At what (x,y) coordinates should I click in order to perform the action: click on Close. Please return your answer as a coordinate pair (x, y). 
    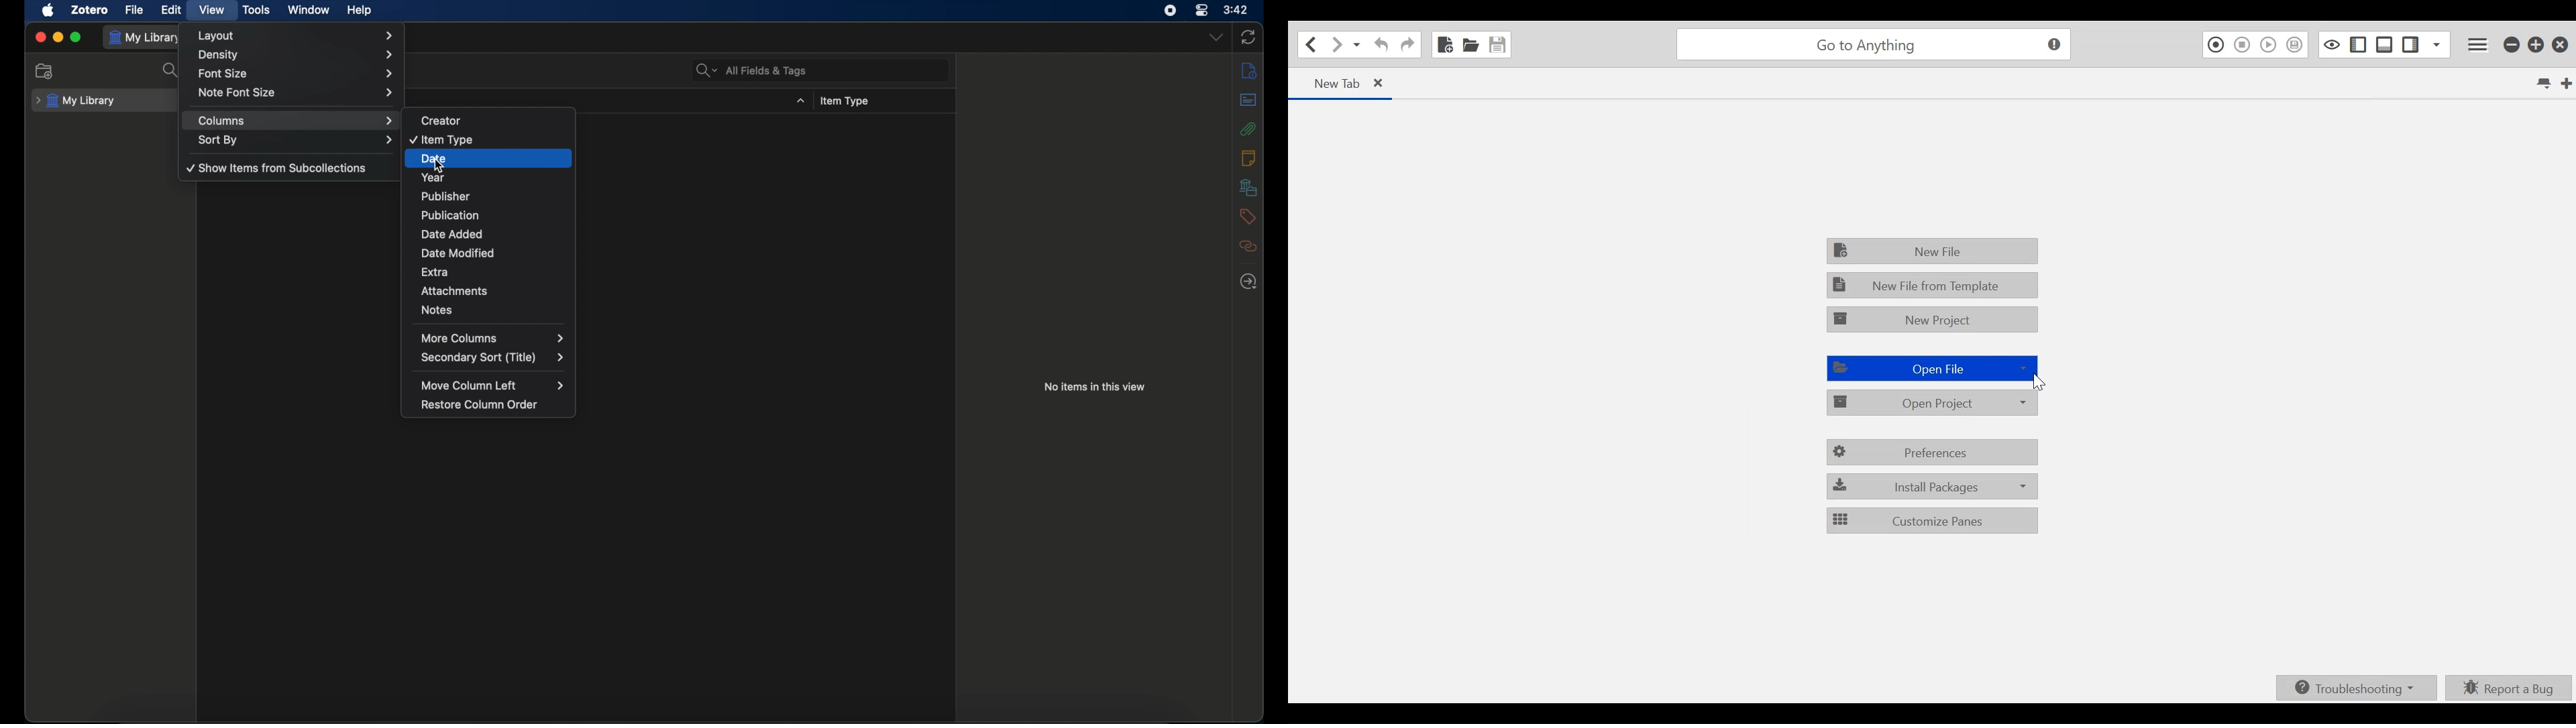
    Looking at the image, I should click on (2562, 42).